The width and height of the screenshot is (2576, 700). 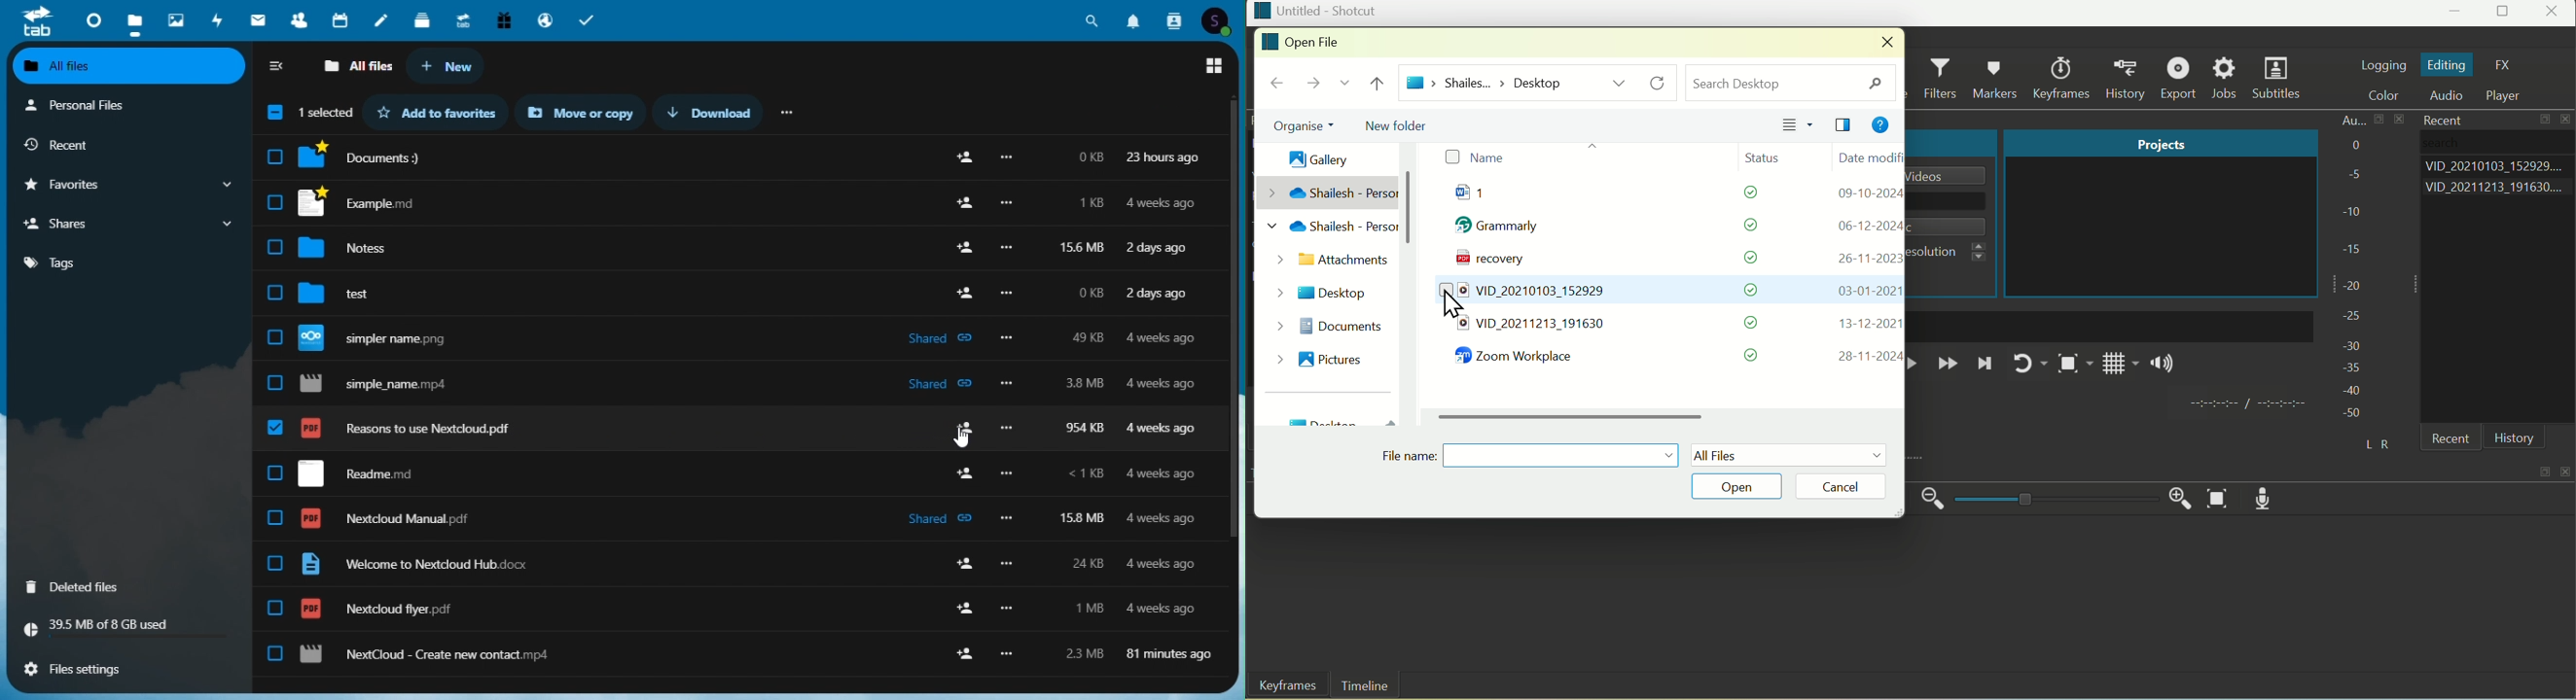 I want to click on Attachments, so click(x=1330, y=261).